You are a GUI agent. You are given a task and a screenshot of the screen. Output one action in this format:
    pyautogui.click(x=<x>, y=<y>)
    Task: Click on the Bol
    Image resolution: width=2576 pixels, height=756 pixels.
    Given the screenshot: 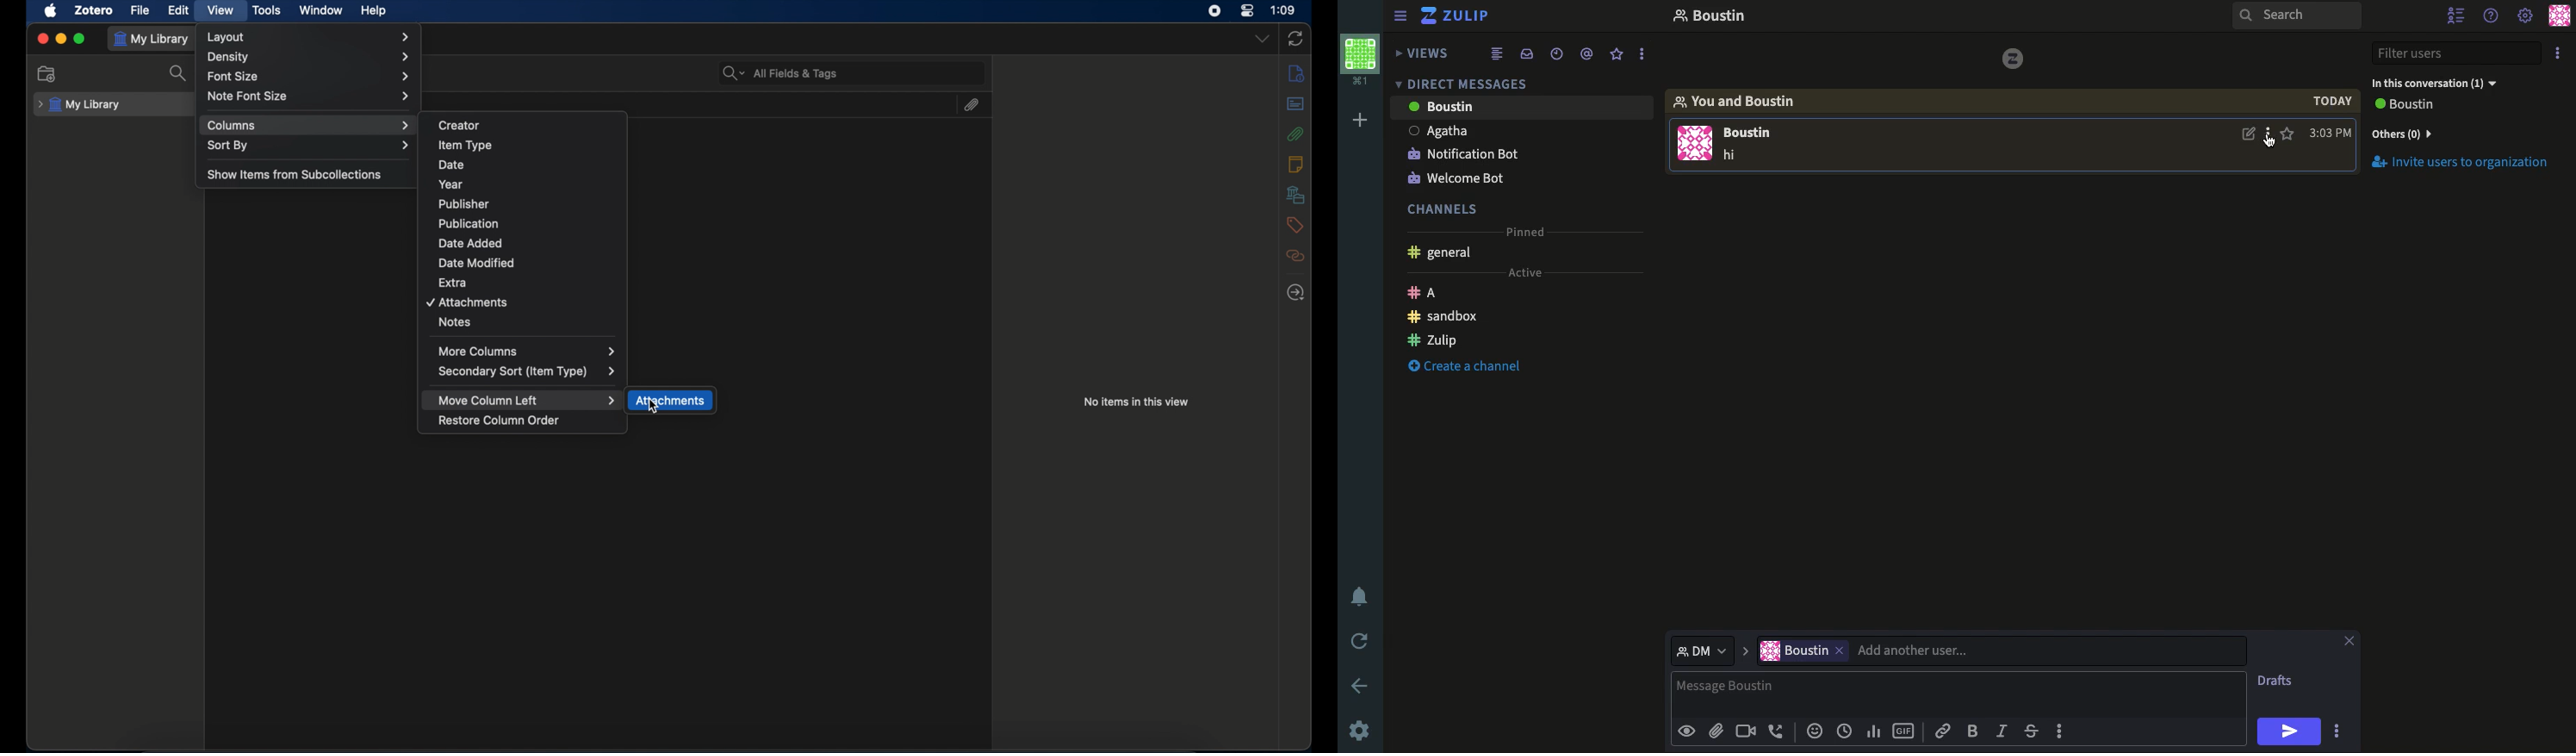 What is the action you would take?
    pyautogui.click(x=1976, y=731)
    